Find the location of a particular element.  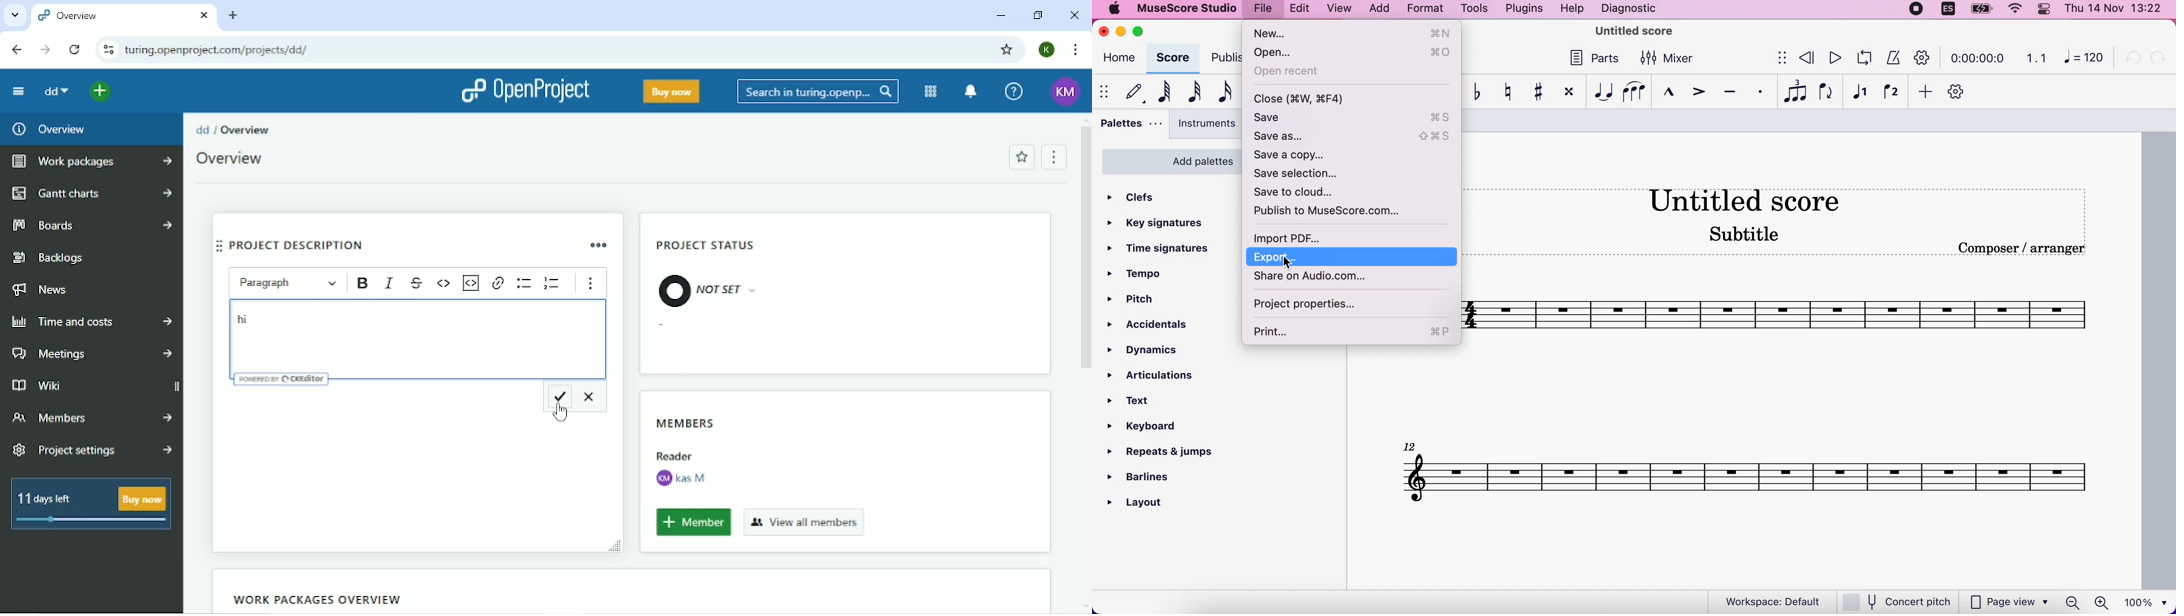

panel control is located at coordinates (2045, 11).